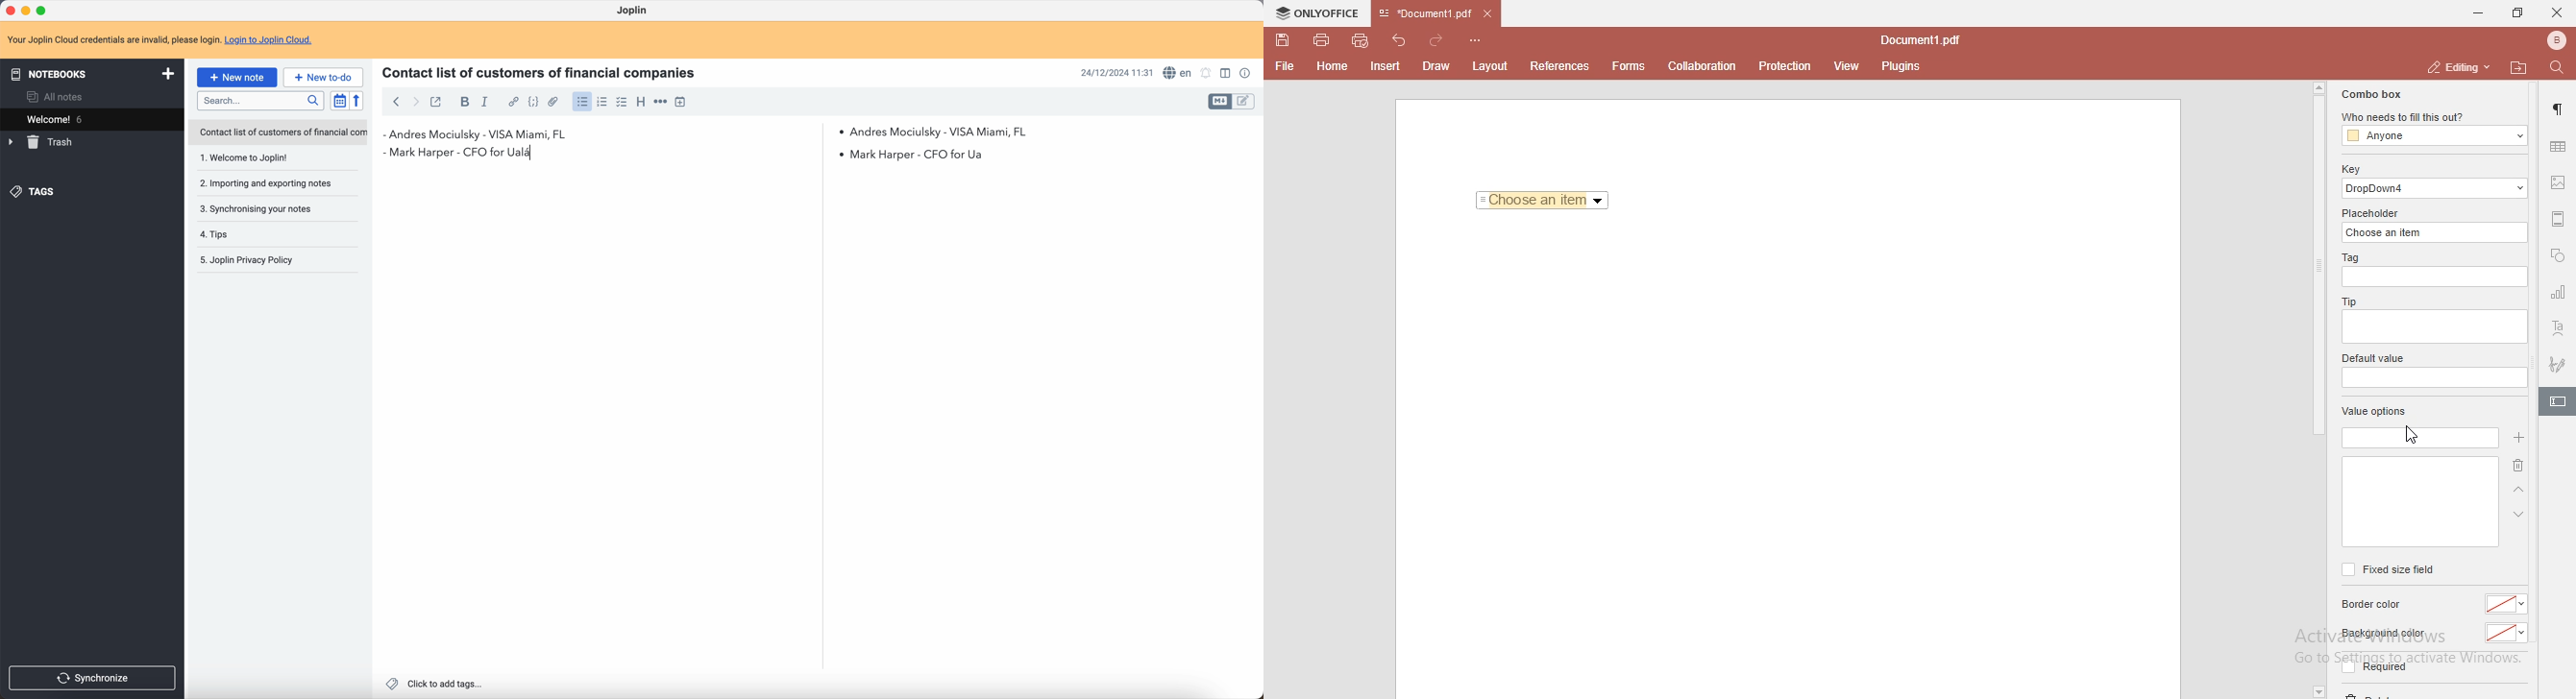 The image size is (2576, 700). Describe the element at coordinates (416, 102) in the screenshot. I see `foward` at that location.